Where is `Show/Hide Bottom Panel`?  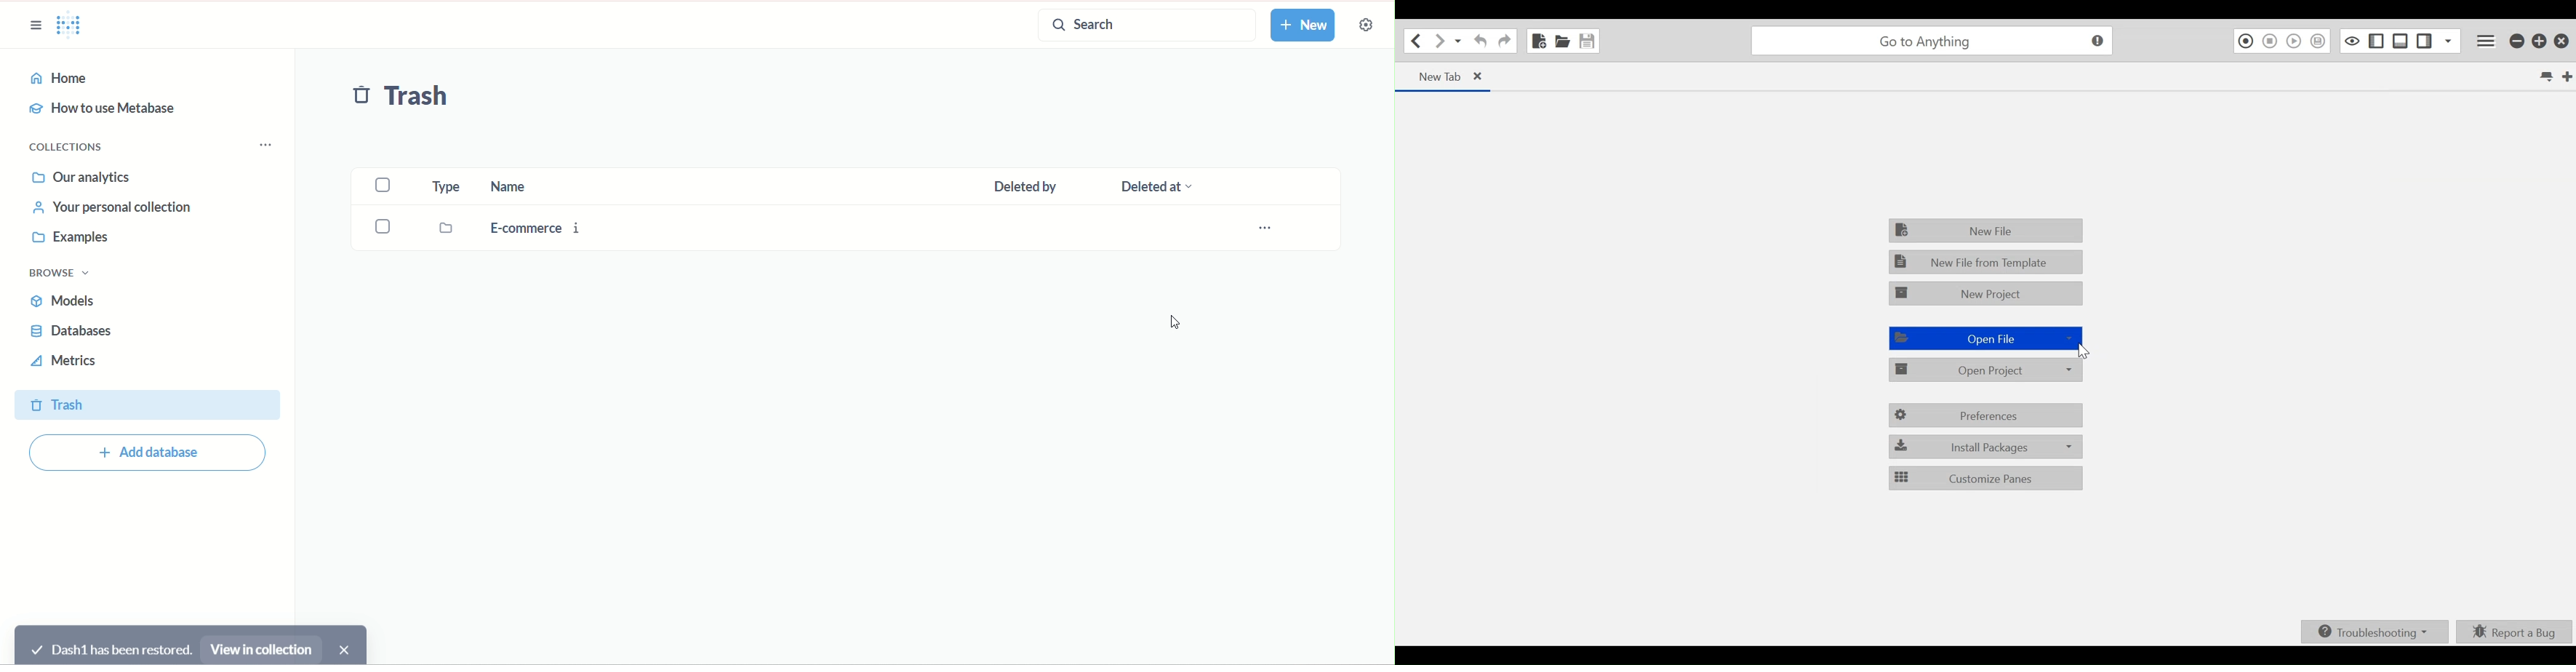
Show/Hide Bottom Panel is located at coordinates (2401, 39).